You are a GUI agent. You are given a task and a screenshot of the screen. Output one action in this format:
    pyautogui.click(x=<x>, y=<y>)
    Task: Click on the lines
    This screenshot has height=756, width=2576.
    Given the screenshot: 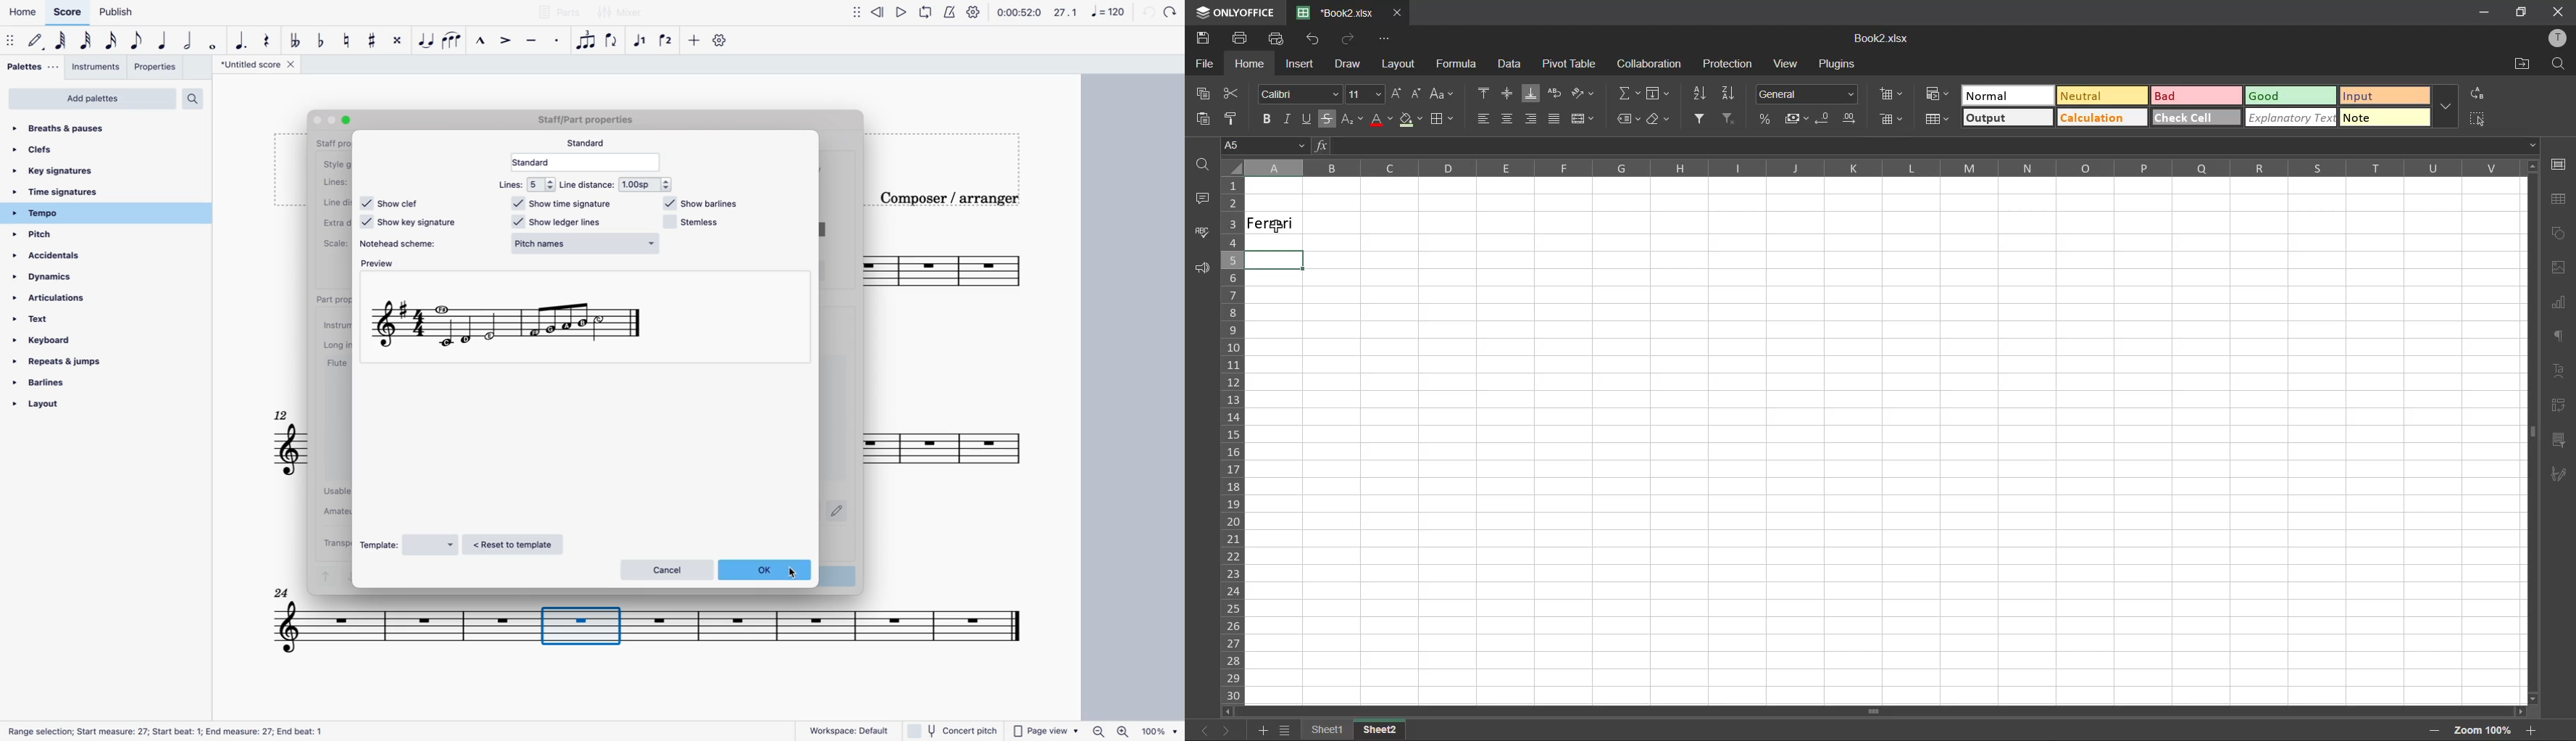 What is the action you would take?
    pyautogui.click(x=523, y=184)
    